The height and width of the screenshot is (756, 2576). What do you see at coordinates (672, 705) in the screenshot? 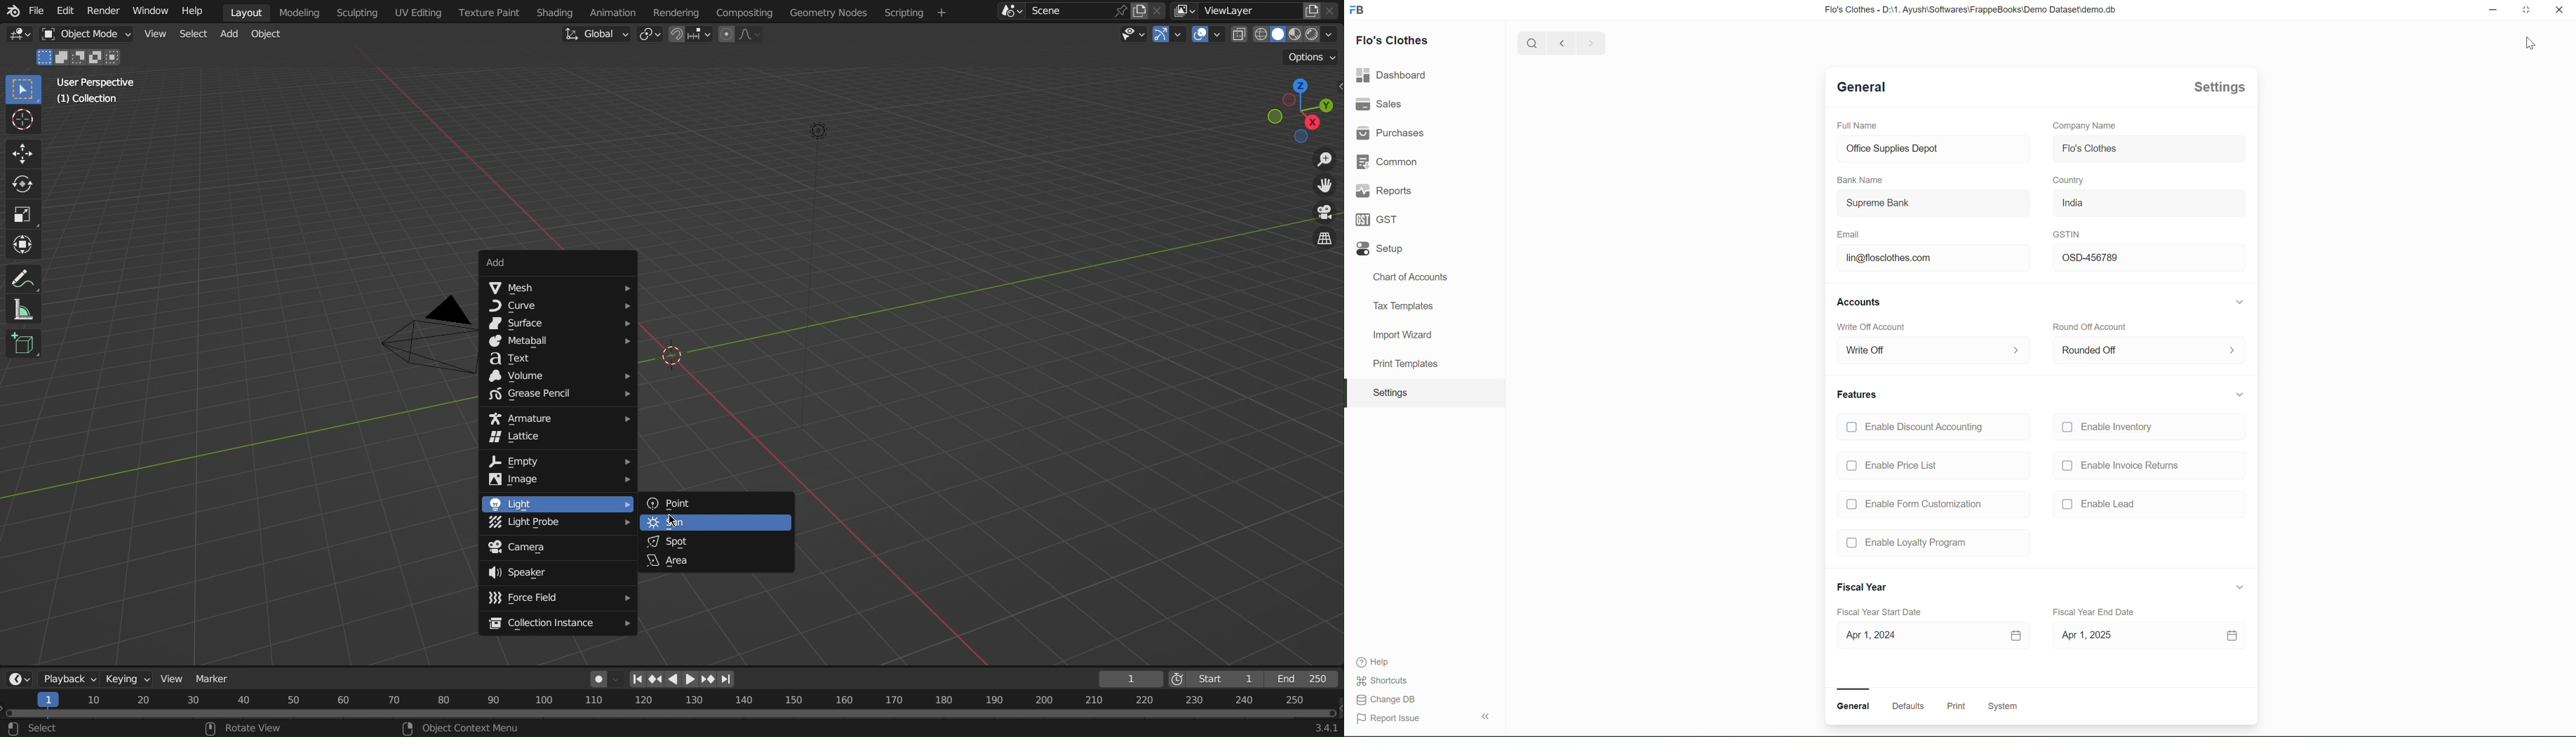
I see `Timeline` at bounding box center [672, 705].